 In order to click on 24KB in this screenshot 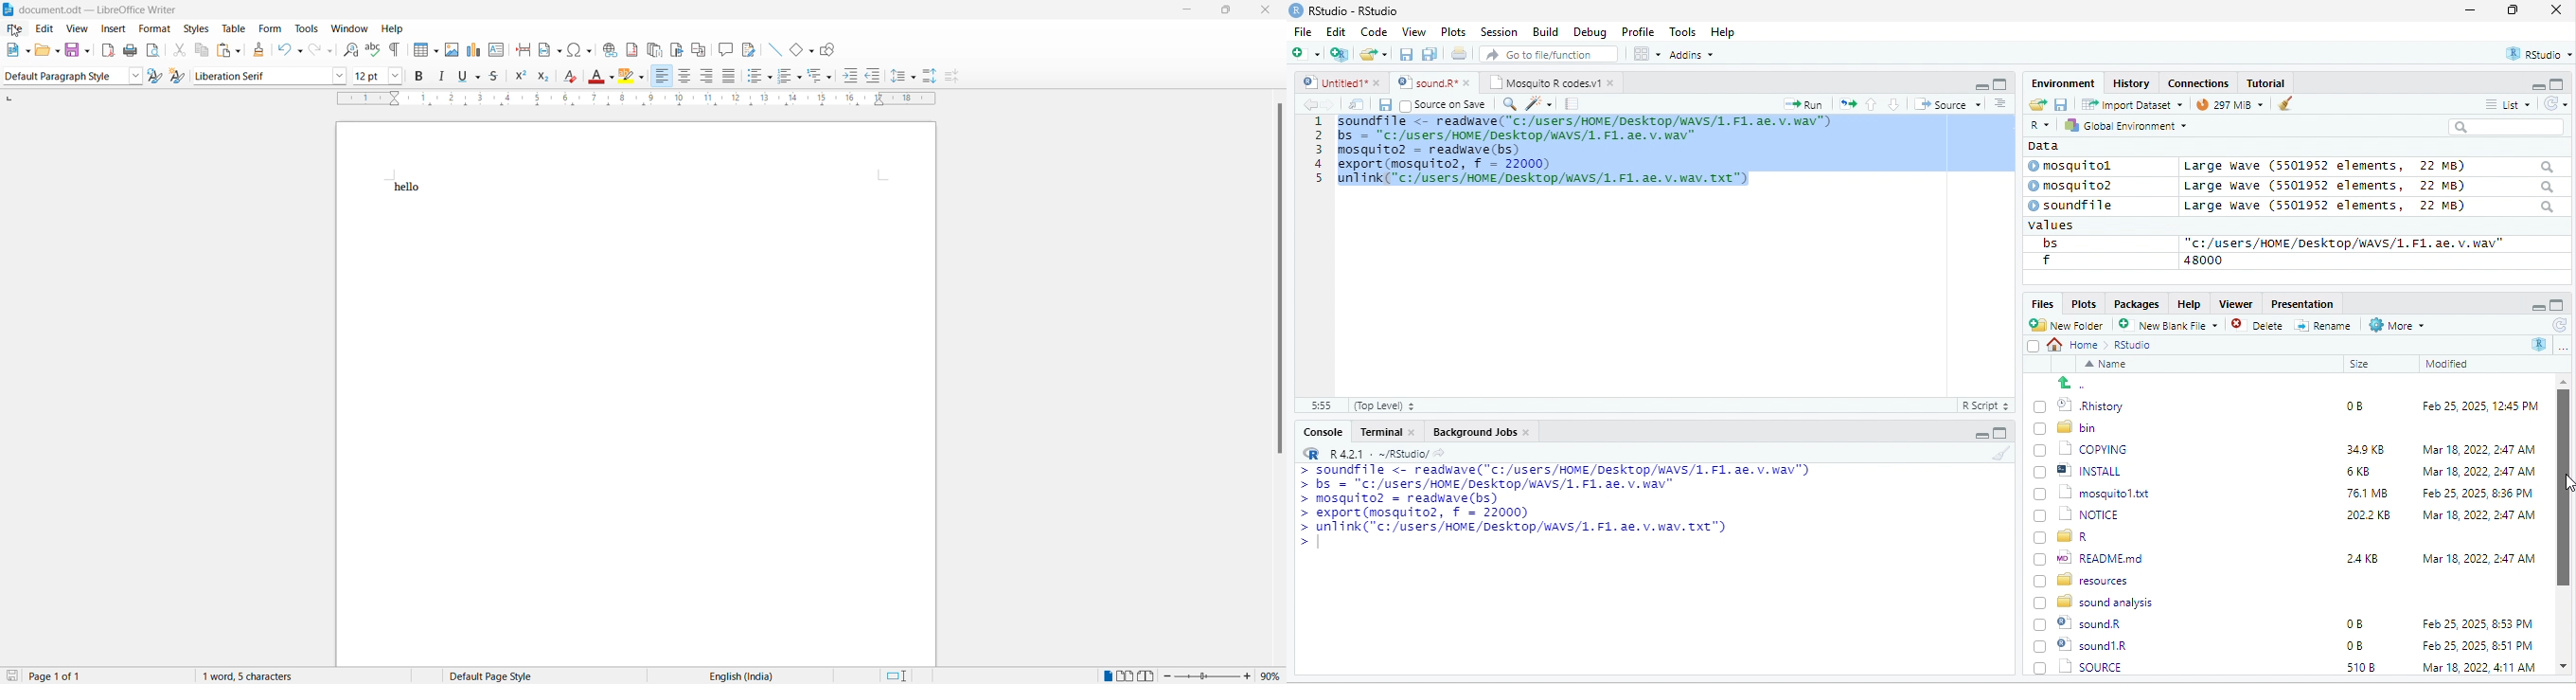, I will do `click(2359, 557)`.